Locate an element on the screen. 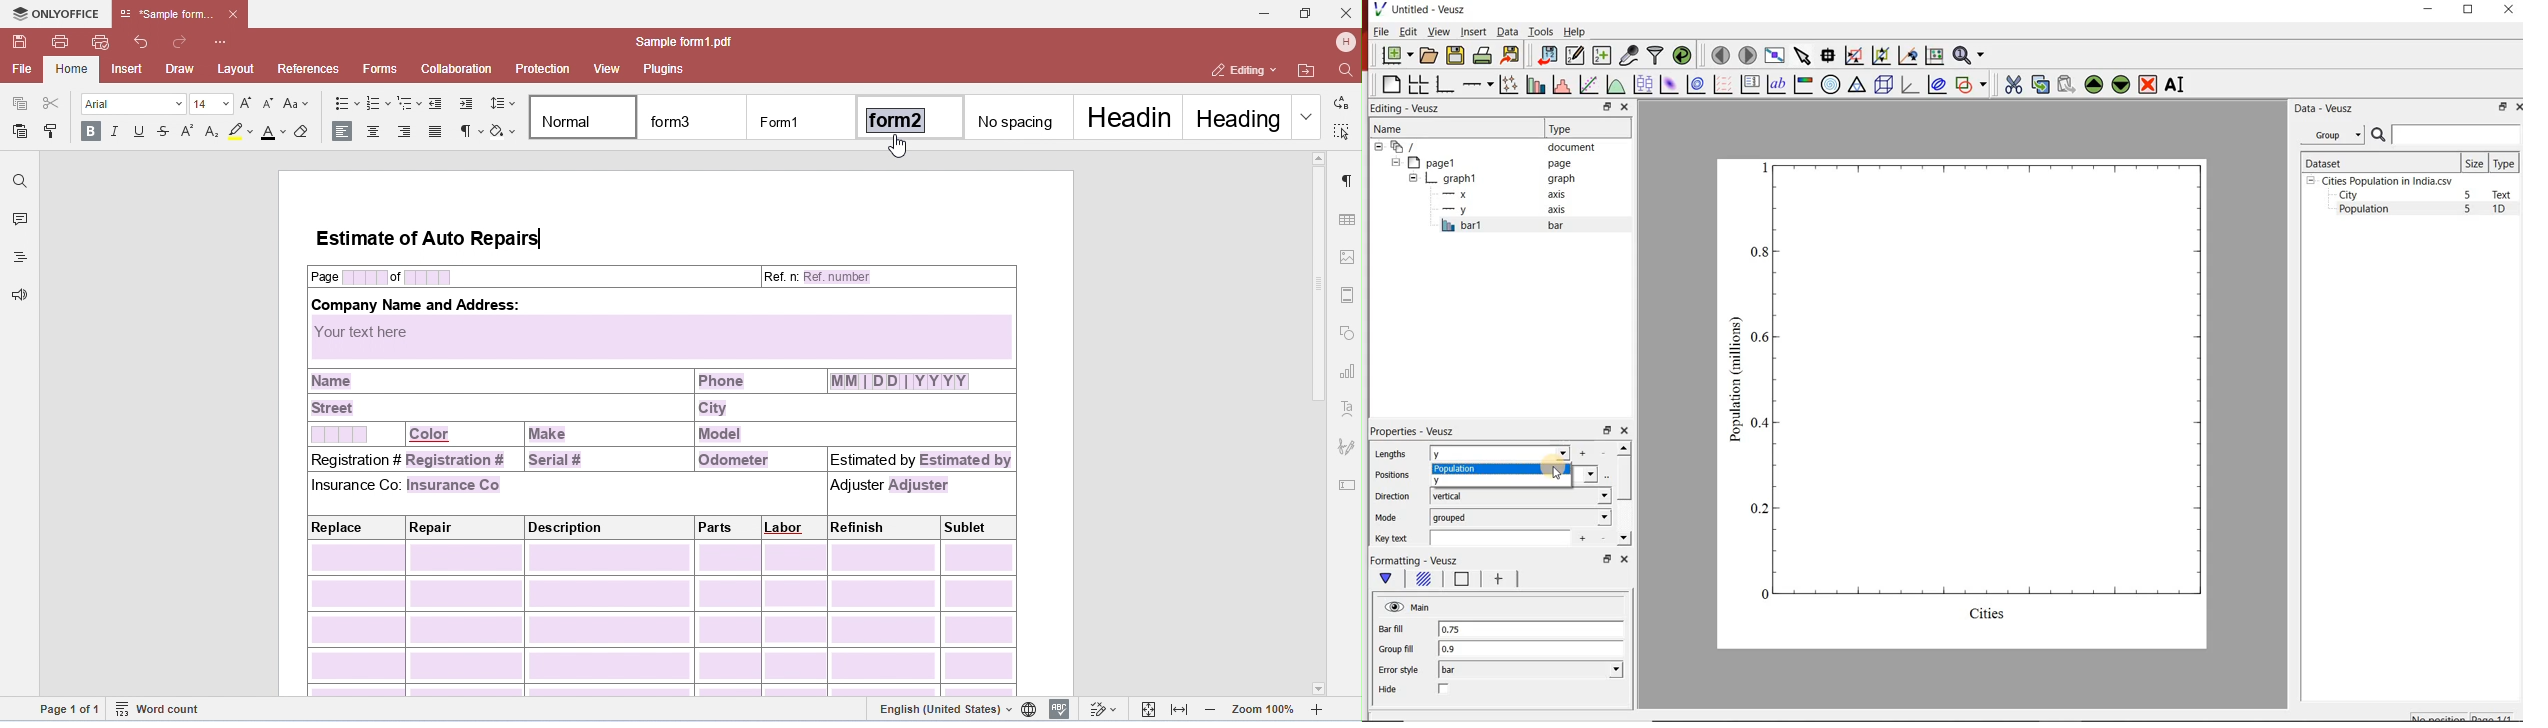 The width and height of the screenshot is (2548, 728). renames the selected widget is located at coordinates (2176, 84).